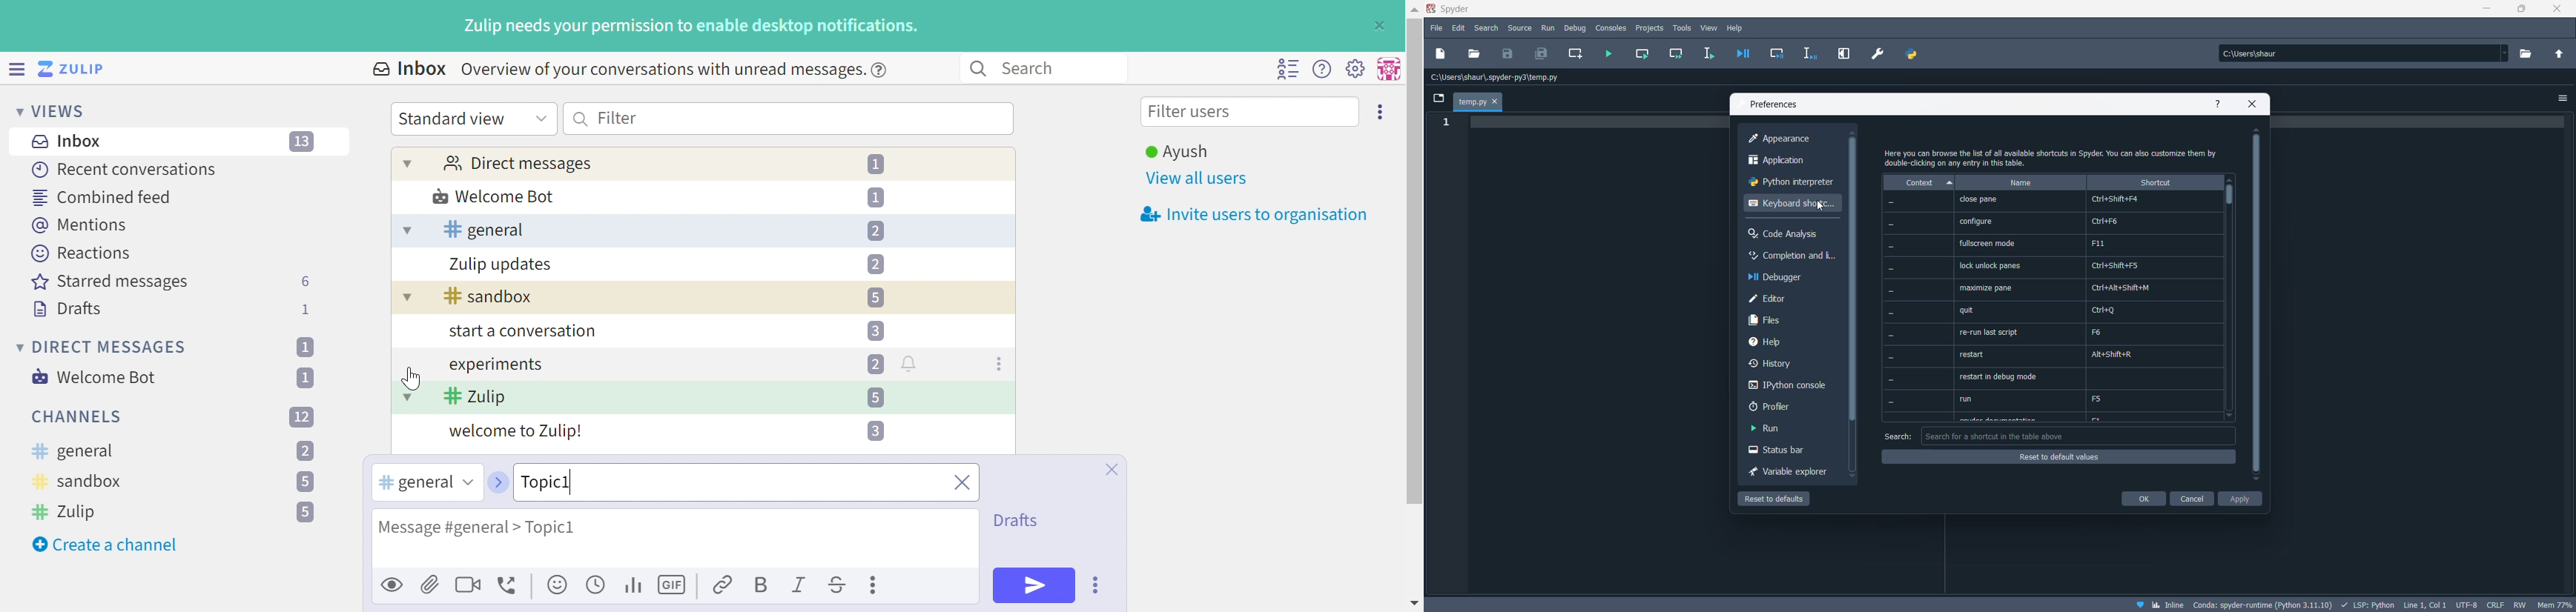 This screenshot has width=2576, height=616. I want to click on preferences , so click(1777, 104).